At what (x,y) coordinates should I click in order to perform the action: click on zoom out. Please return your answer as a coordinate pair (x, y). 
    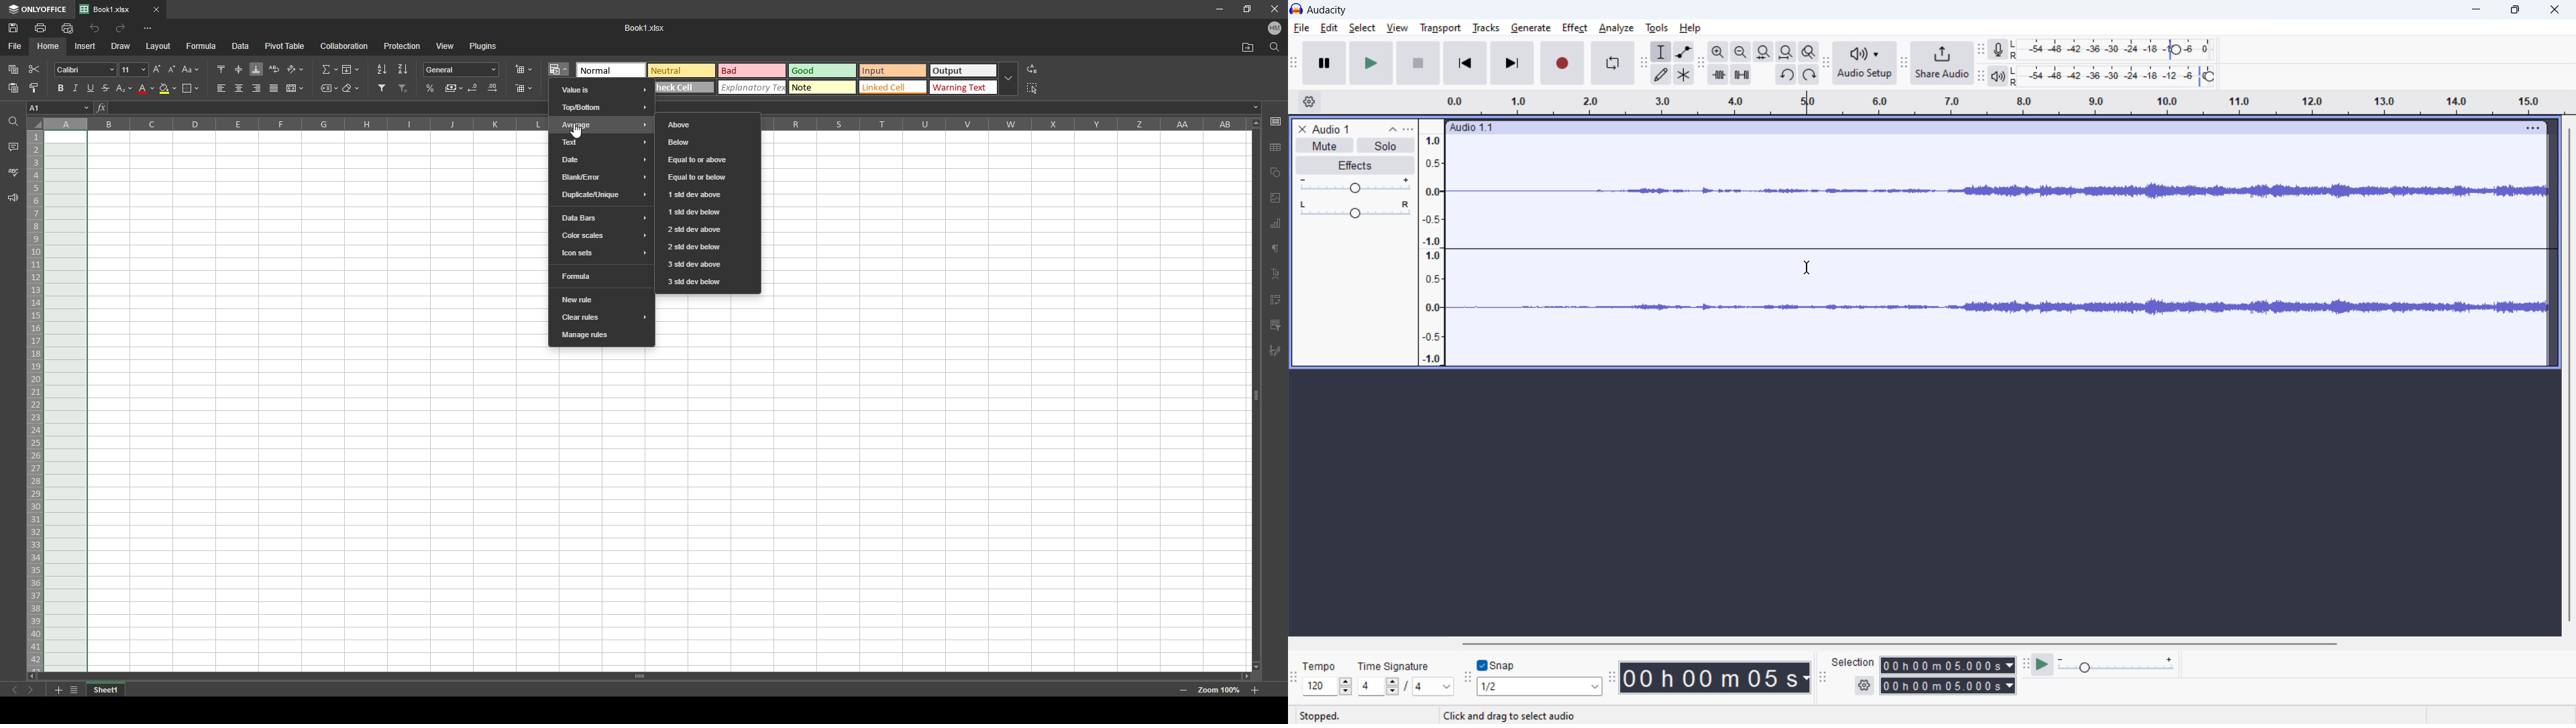
    Looking at the image, I should click on (1183, 691).